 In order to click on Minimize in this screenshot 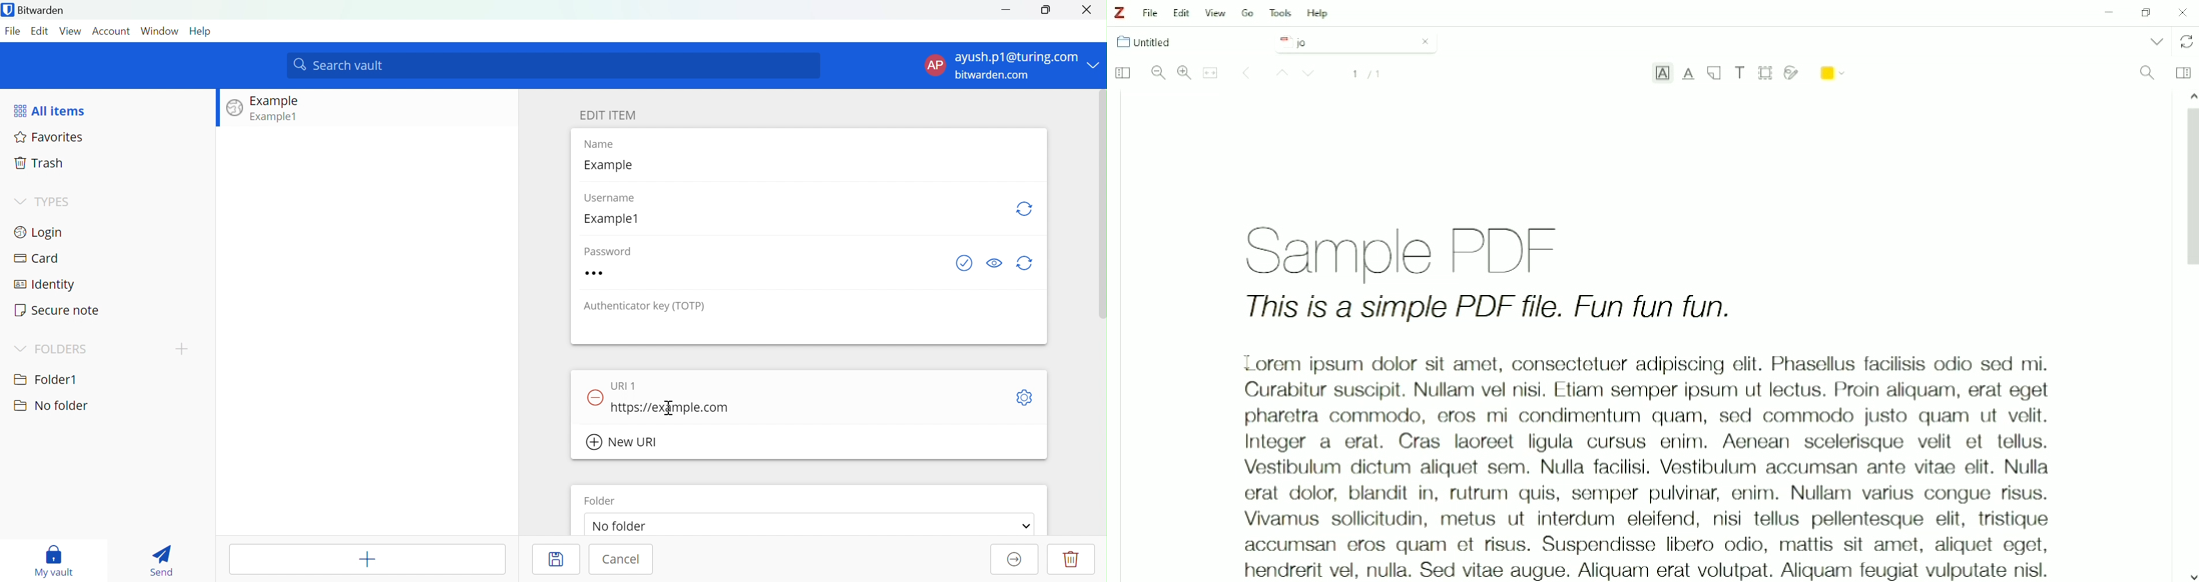, I will do `click(2106, 14)`.